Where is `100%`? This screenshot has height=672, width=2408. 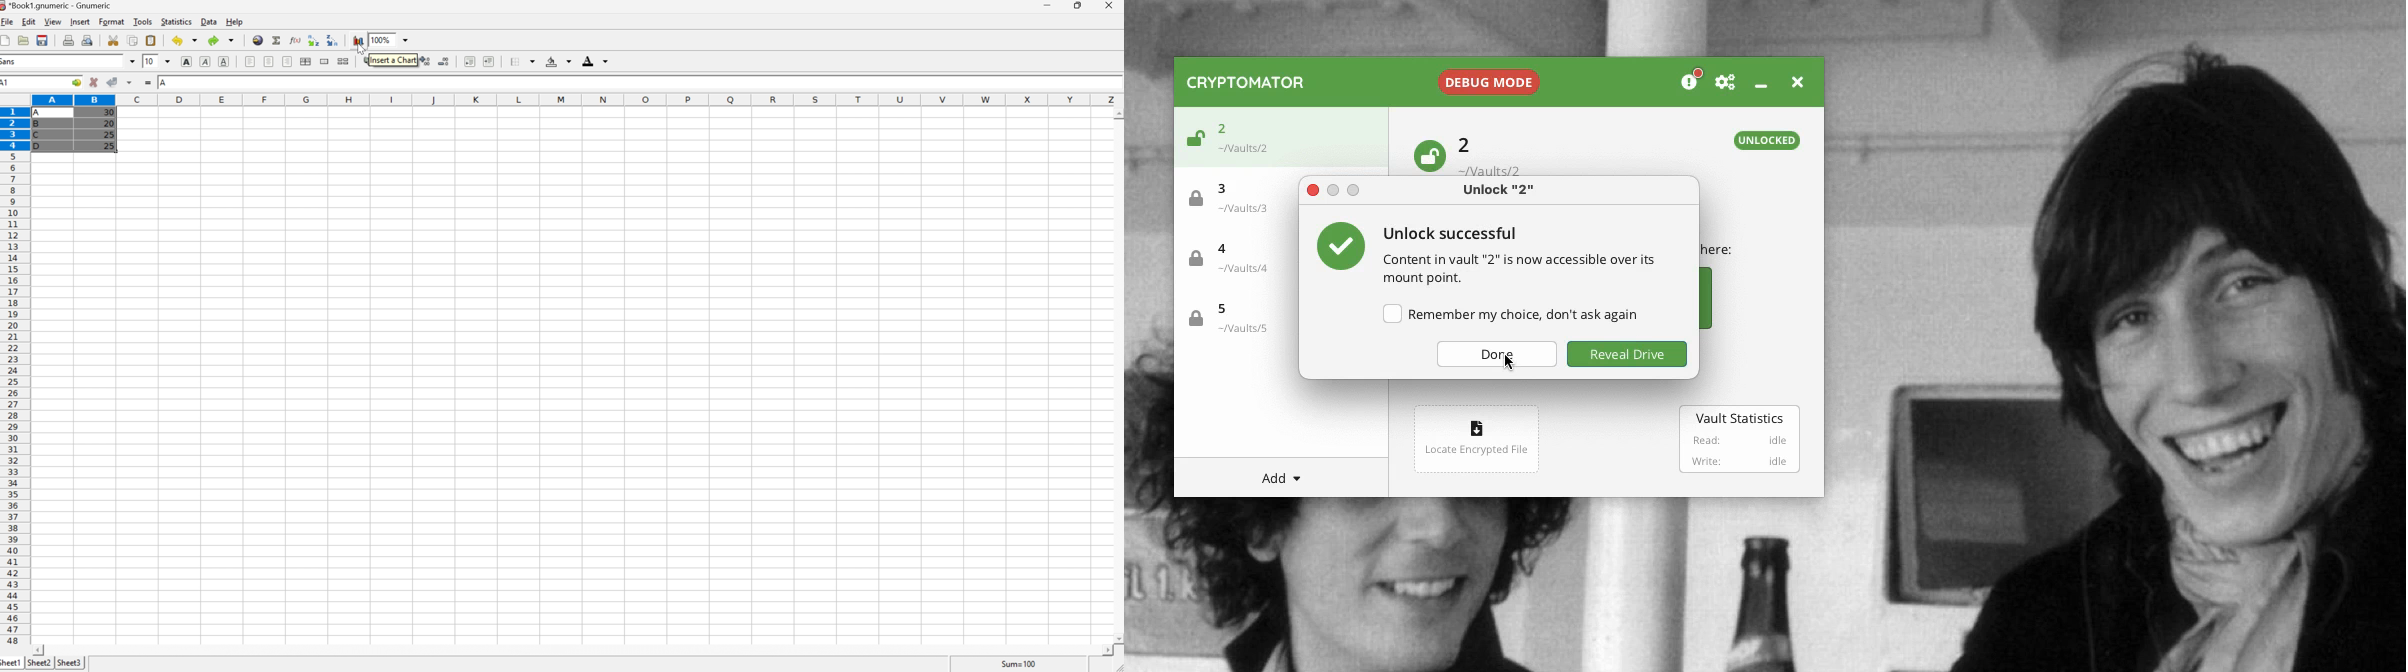 100% is located at coordinates (379, 39).